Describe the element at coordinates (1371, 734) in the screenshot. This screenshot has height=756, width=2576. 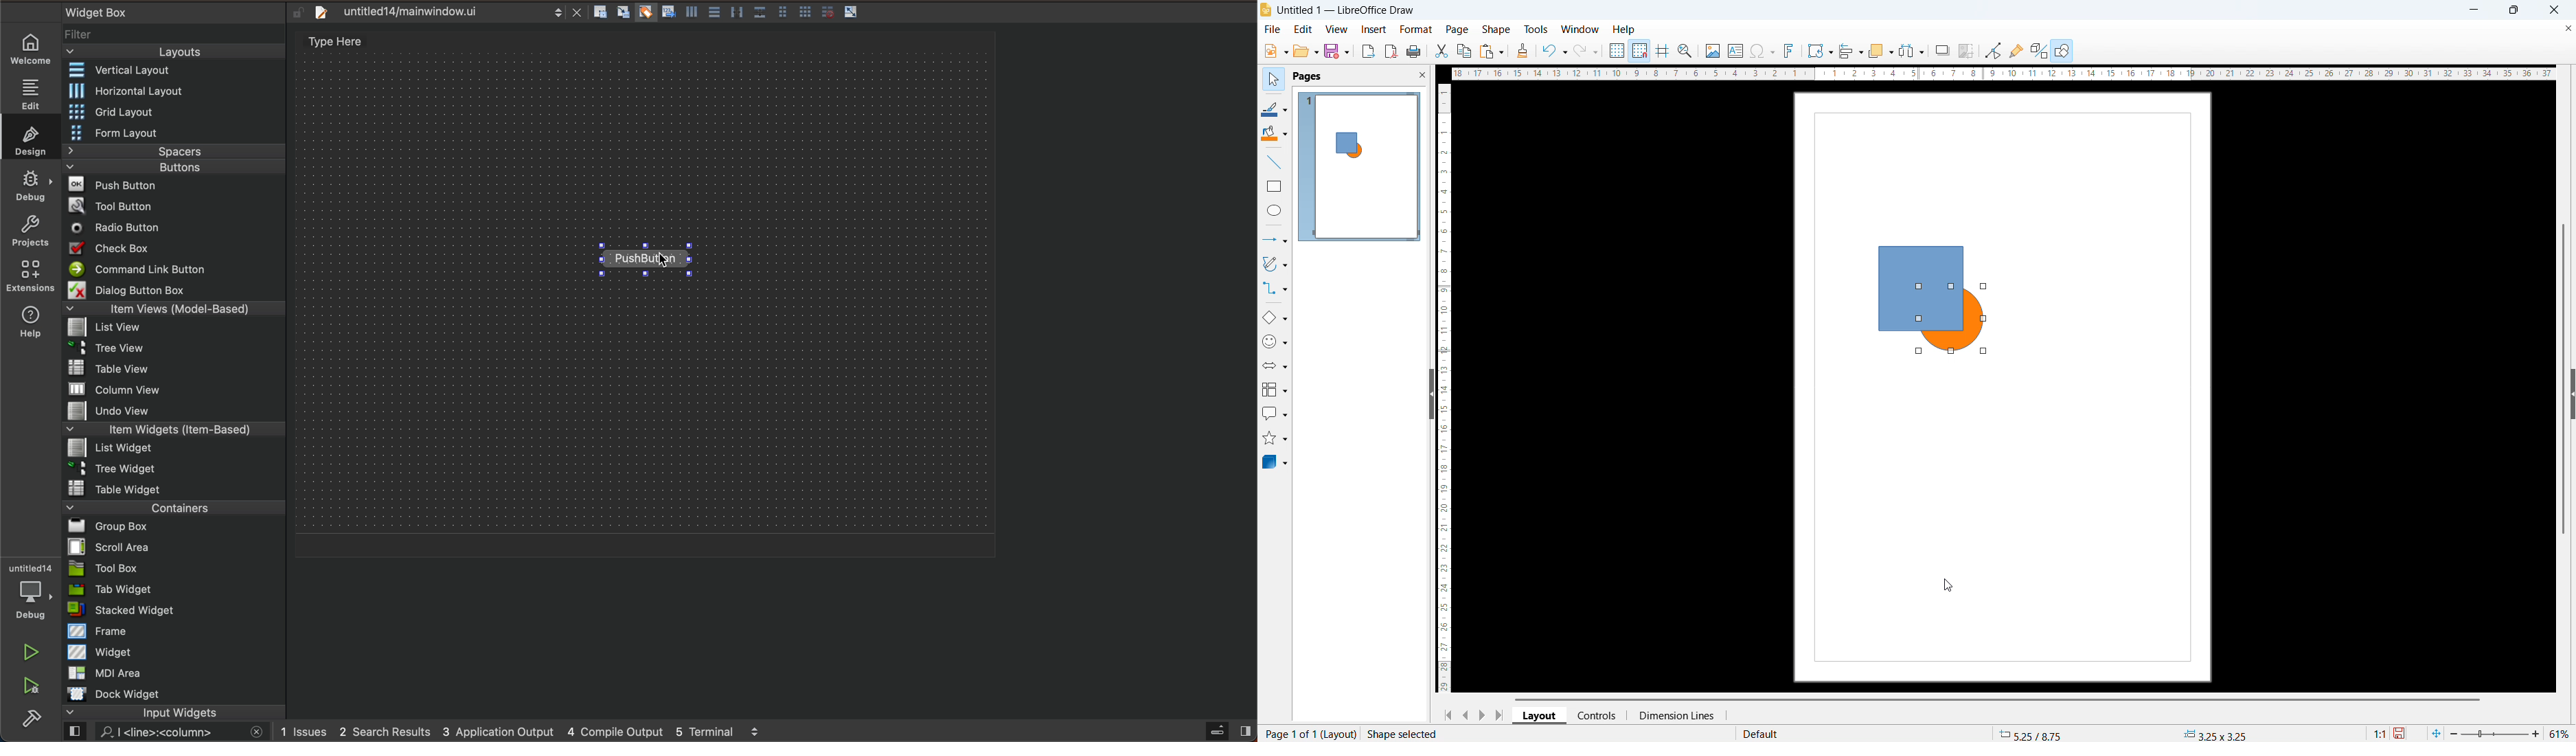
I see `Page number ` at that location.